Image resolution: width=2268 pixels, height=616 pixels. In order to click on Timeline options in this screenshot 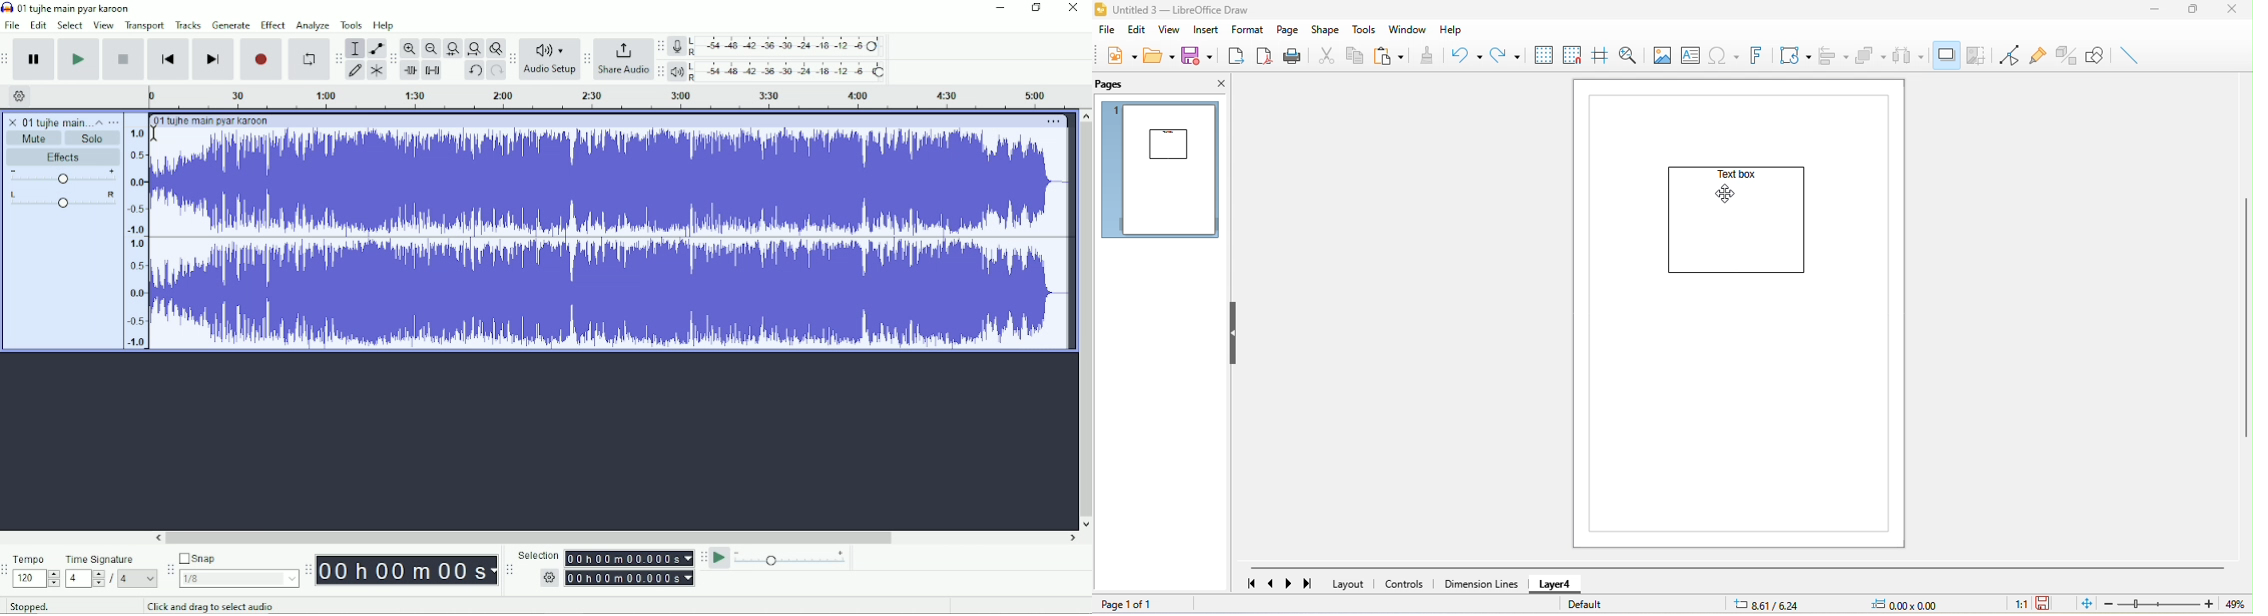, I will do `click(18, 96)`.